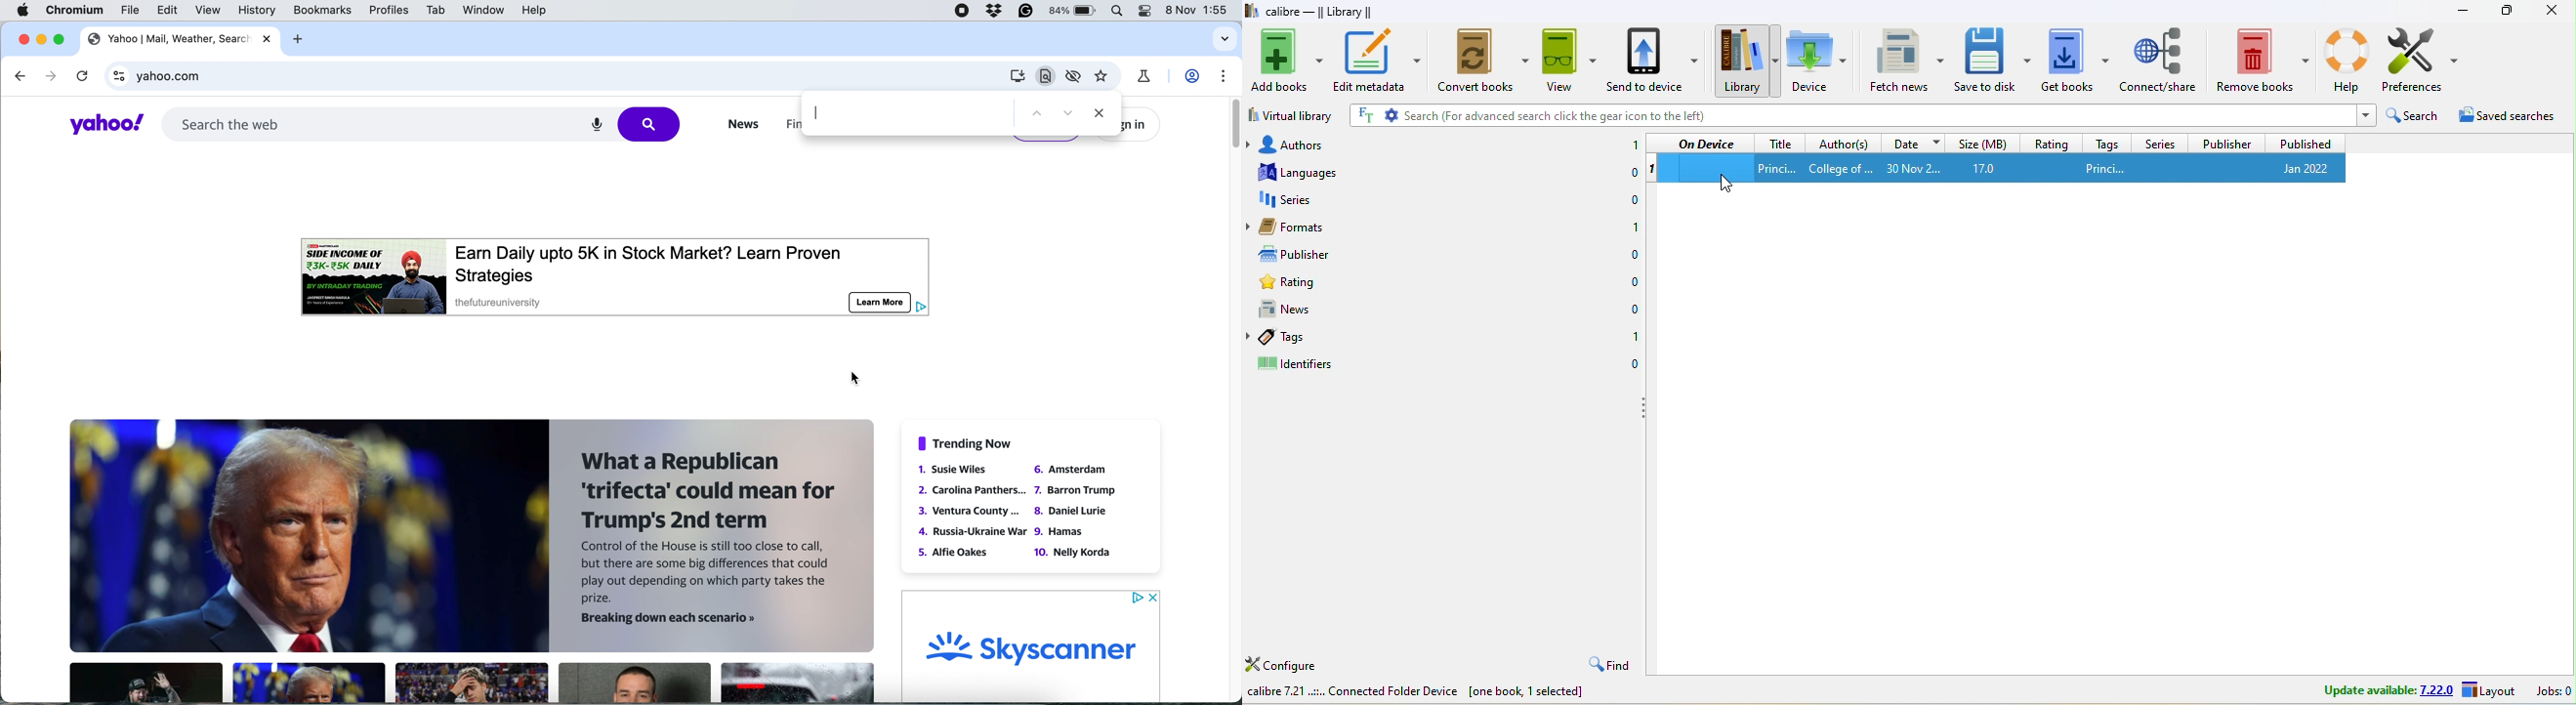 Image resolution: width=2576 pixels, height=728 pixels. I want to click on third party cookies limited, so click(1074, 76).